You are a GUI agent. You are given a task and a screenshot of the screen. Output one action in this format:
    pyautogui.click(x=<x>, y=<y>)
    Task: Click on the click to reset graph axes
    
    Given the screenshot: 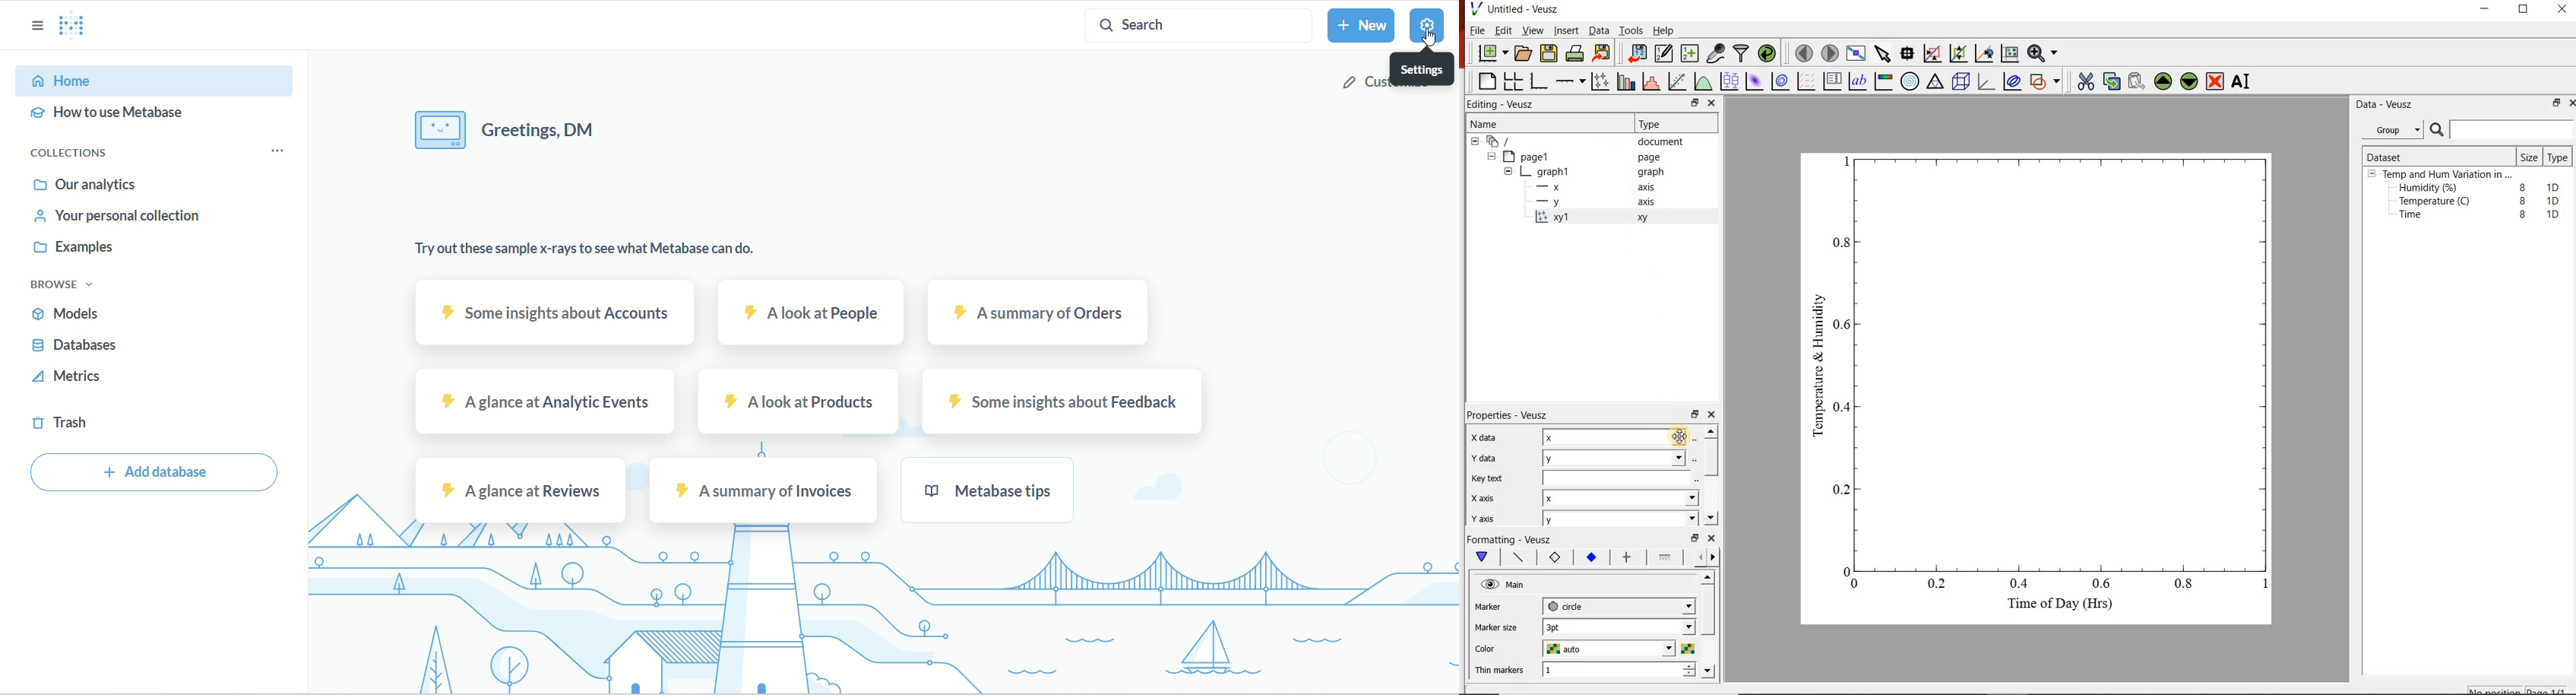 What is the action you would take?
    pyautogui.click(x=2008, y=54)
    